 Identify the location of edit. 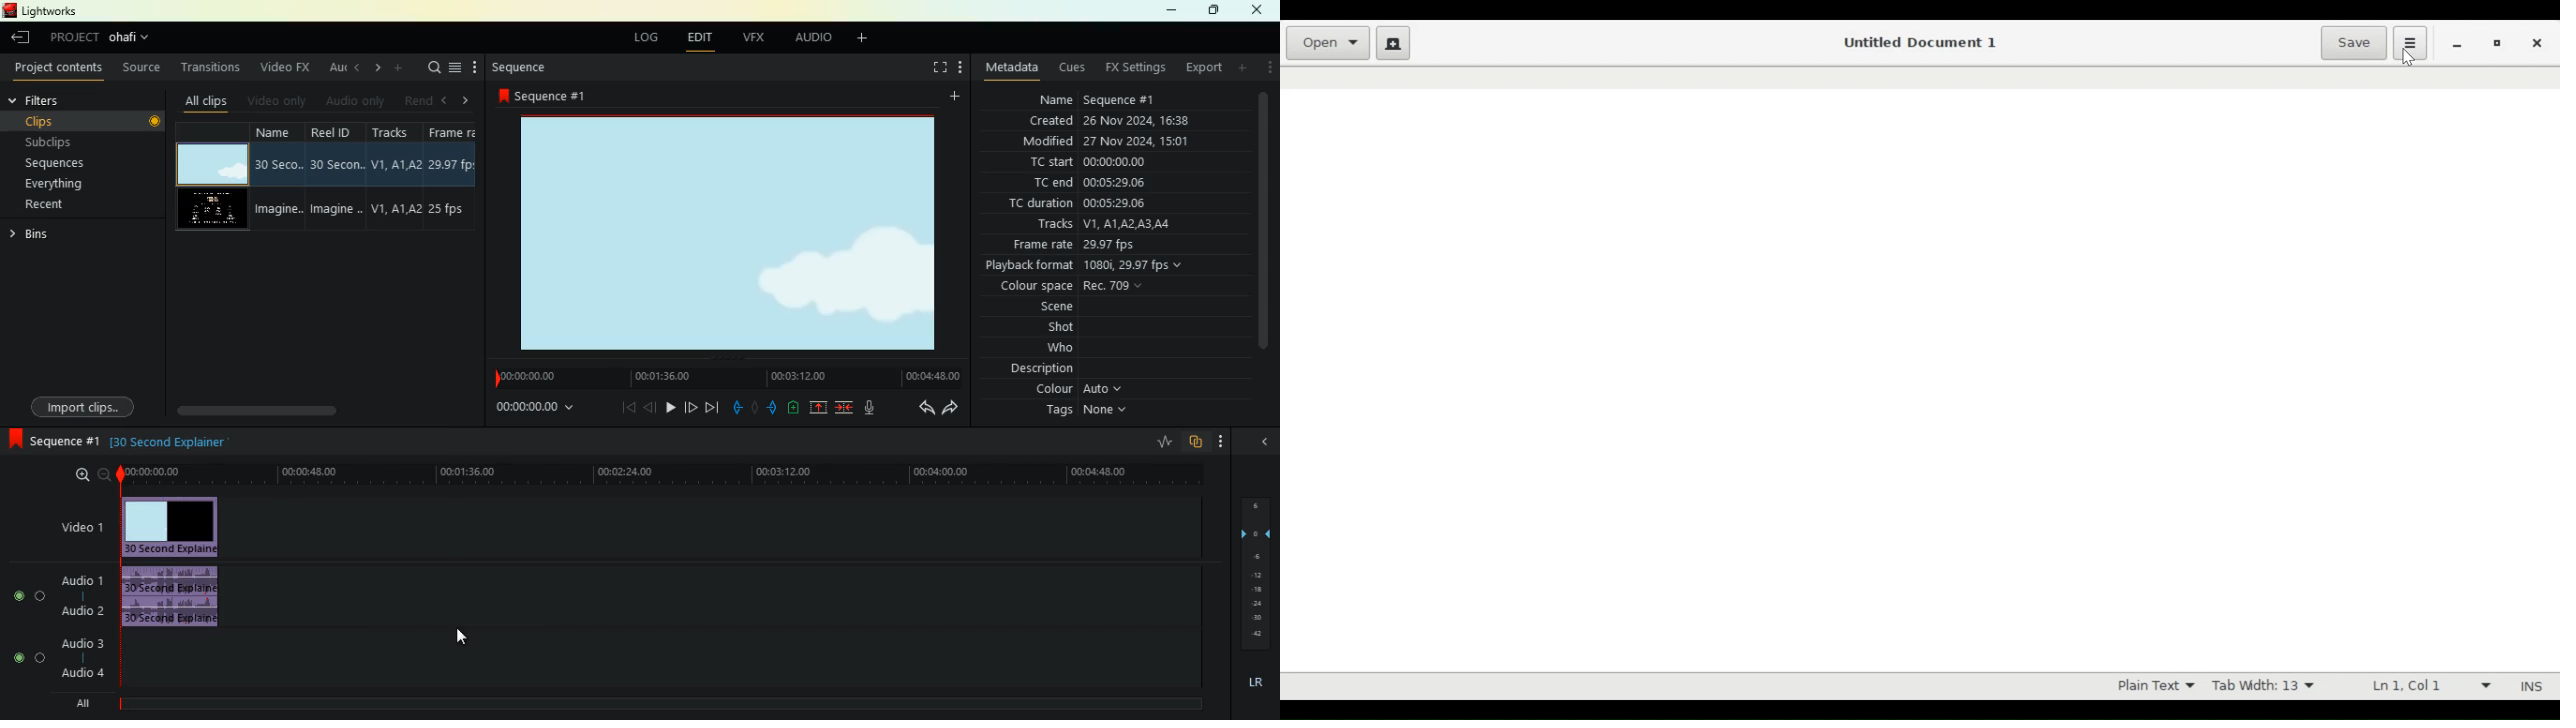
(697, 37).